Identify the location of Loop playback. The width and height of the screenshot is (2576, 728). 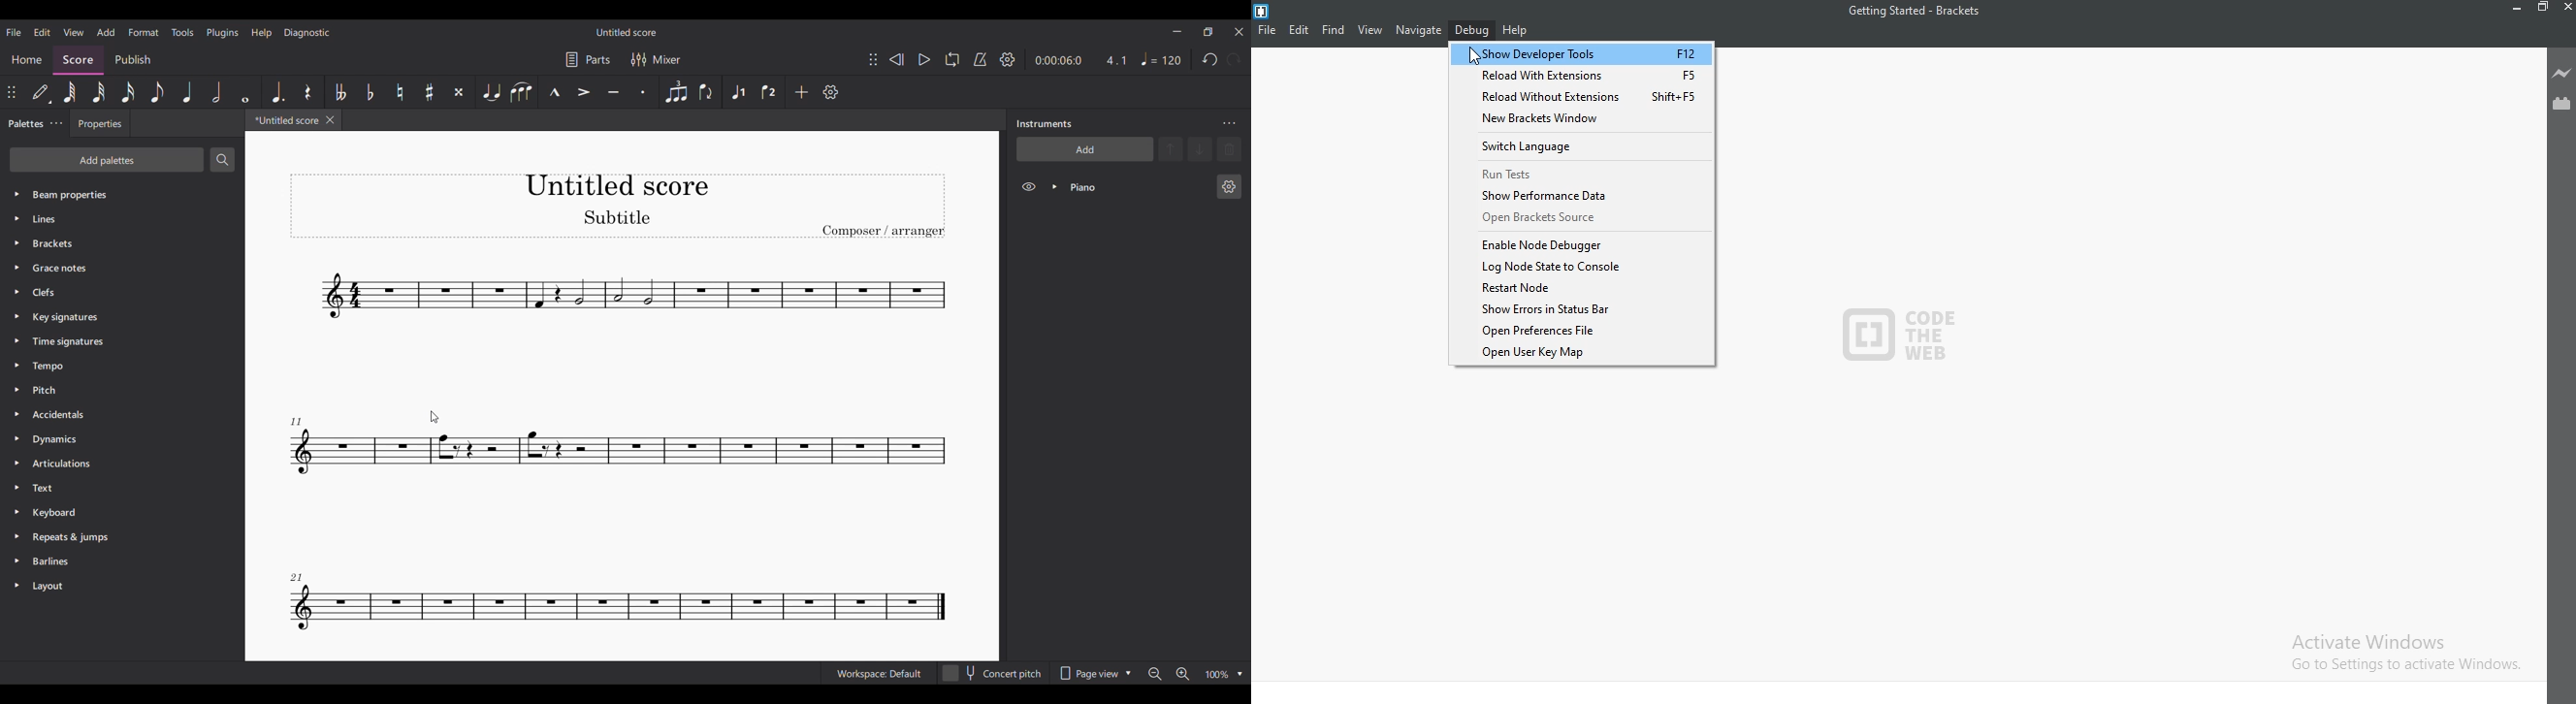
(953, 59).